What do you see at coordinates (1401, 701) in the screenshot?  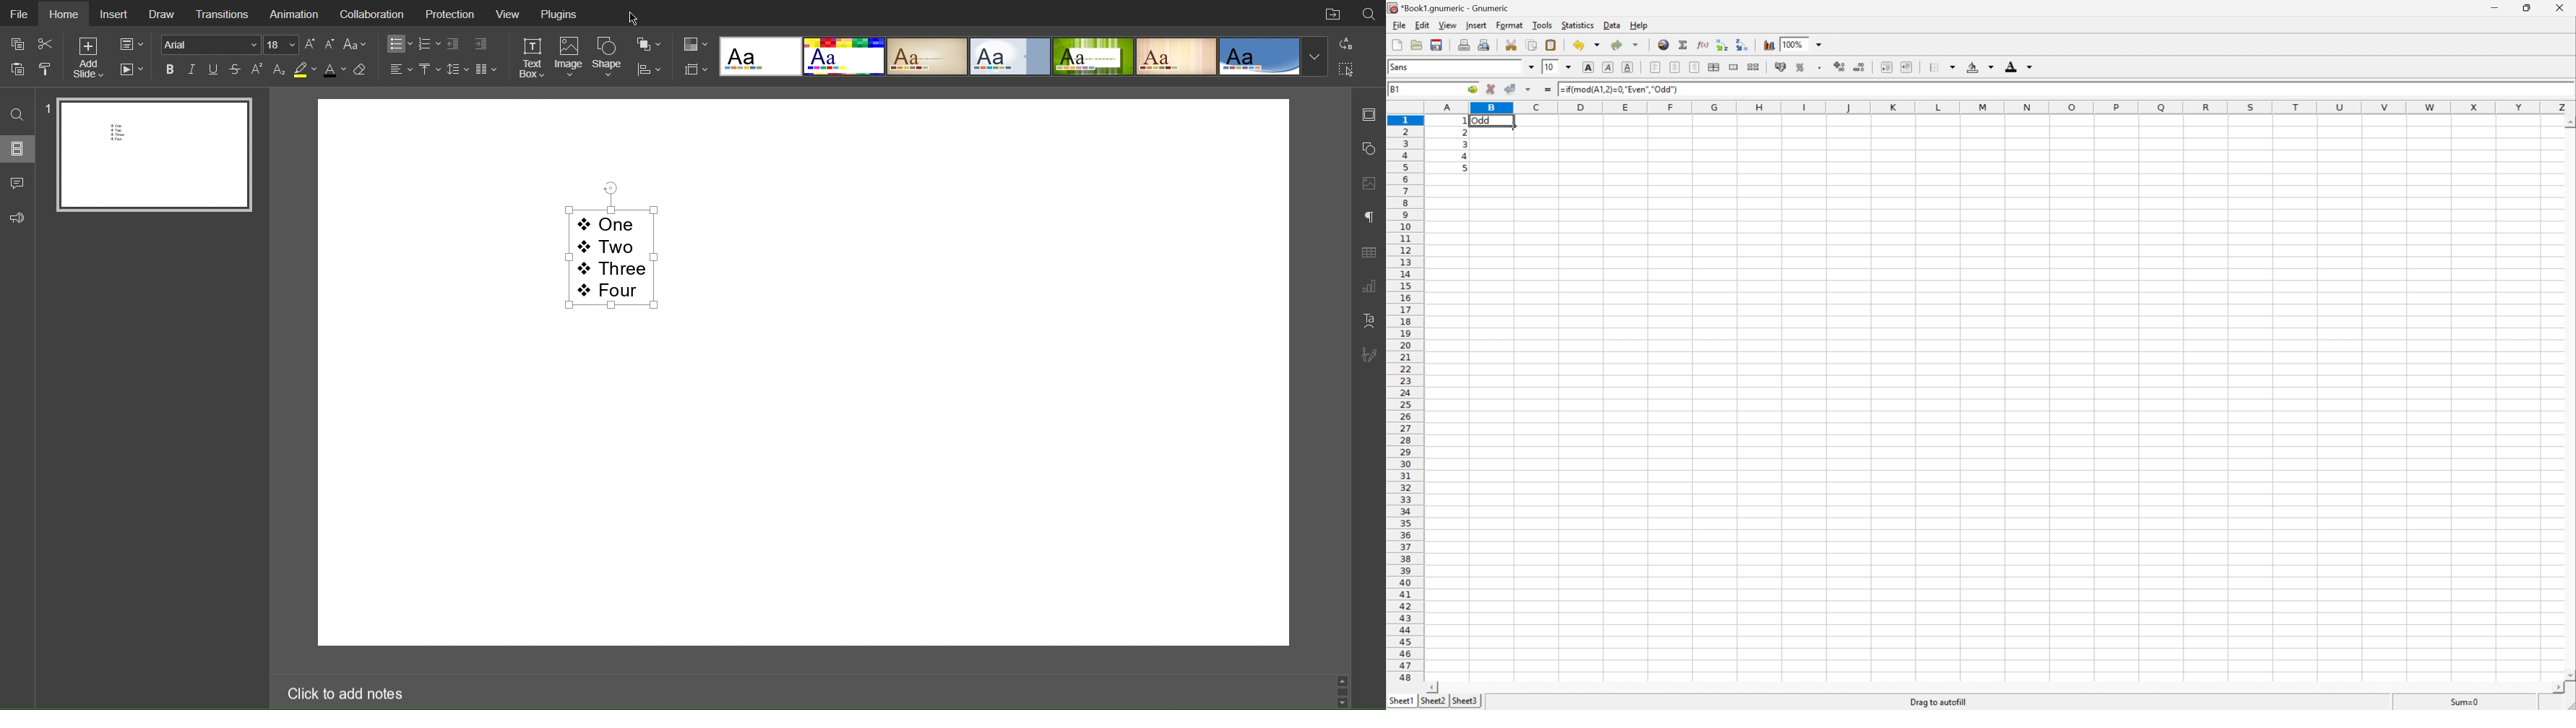 I see `Sheet1` at bounding box center [1401, 701].